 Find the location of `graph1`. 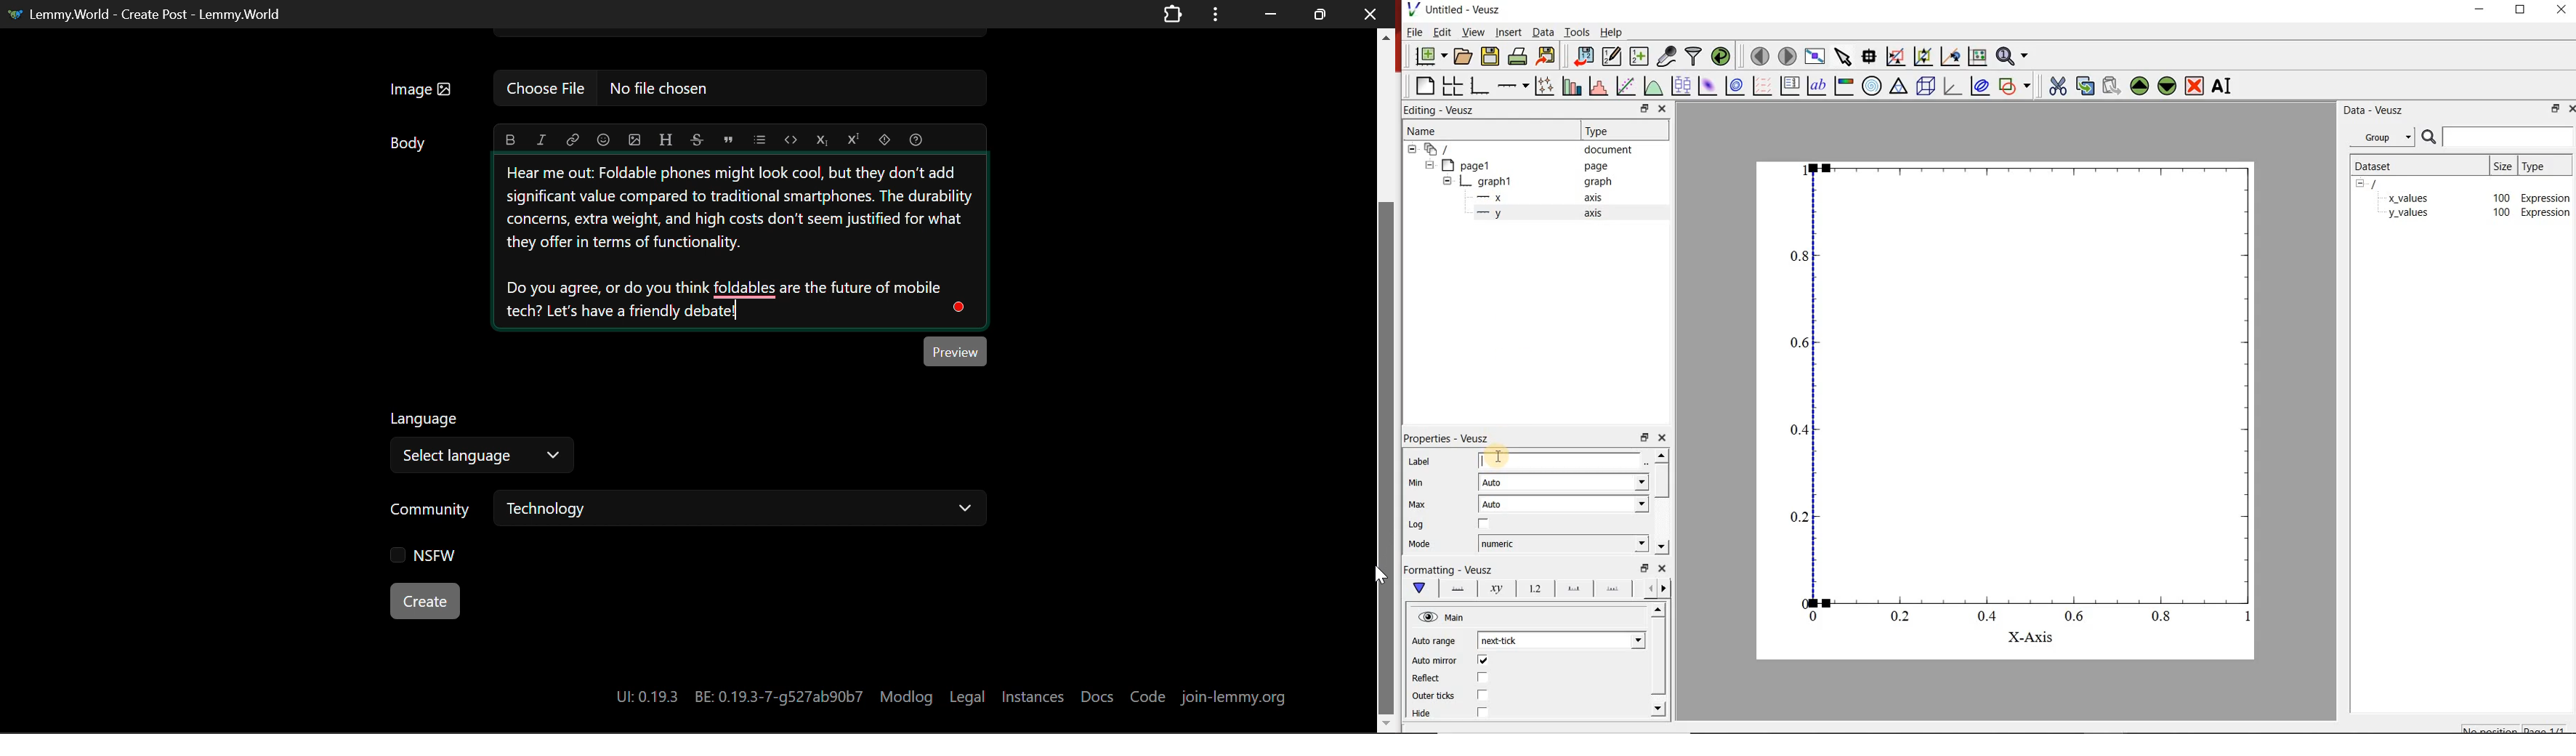

graph1 is located at coordinates (1496, 181).